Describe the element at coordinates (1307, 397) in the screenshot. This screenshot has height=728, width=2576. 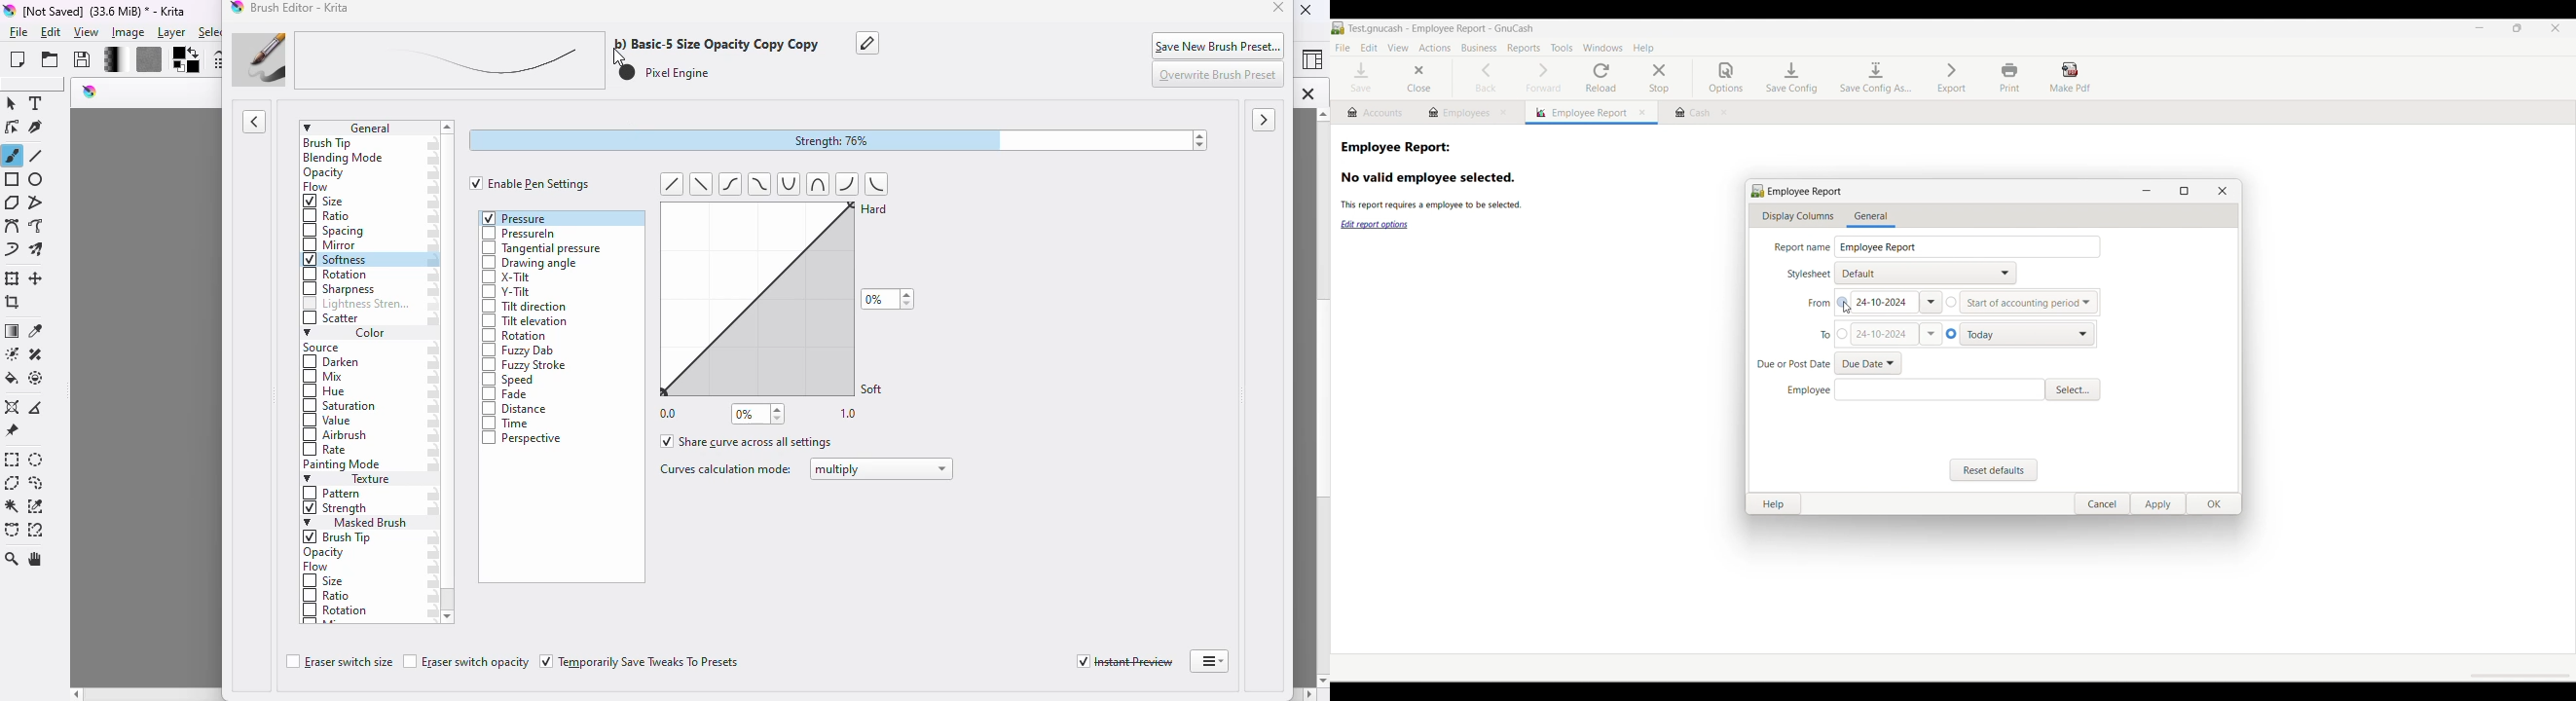
I see `vertical scroll bar` at that location.